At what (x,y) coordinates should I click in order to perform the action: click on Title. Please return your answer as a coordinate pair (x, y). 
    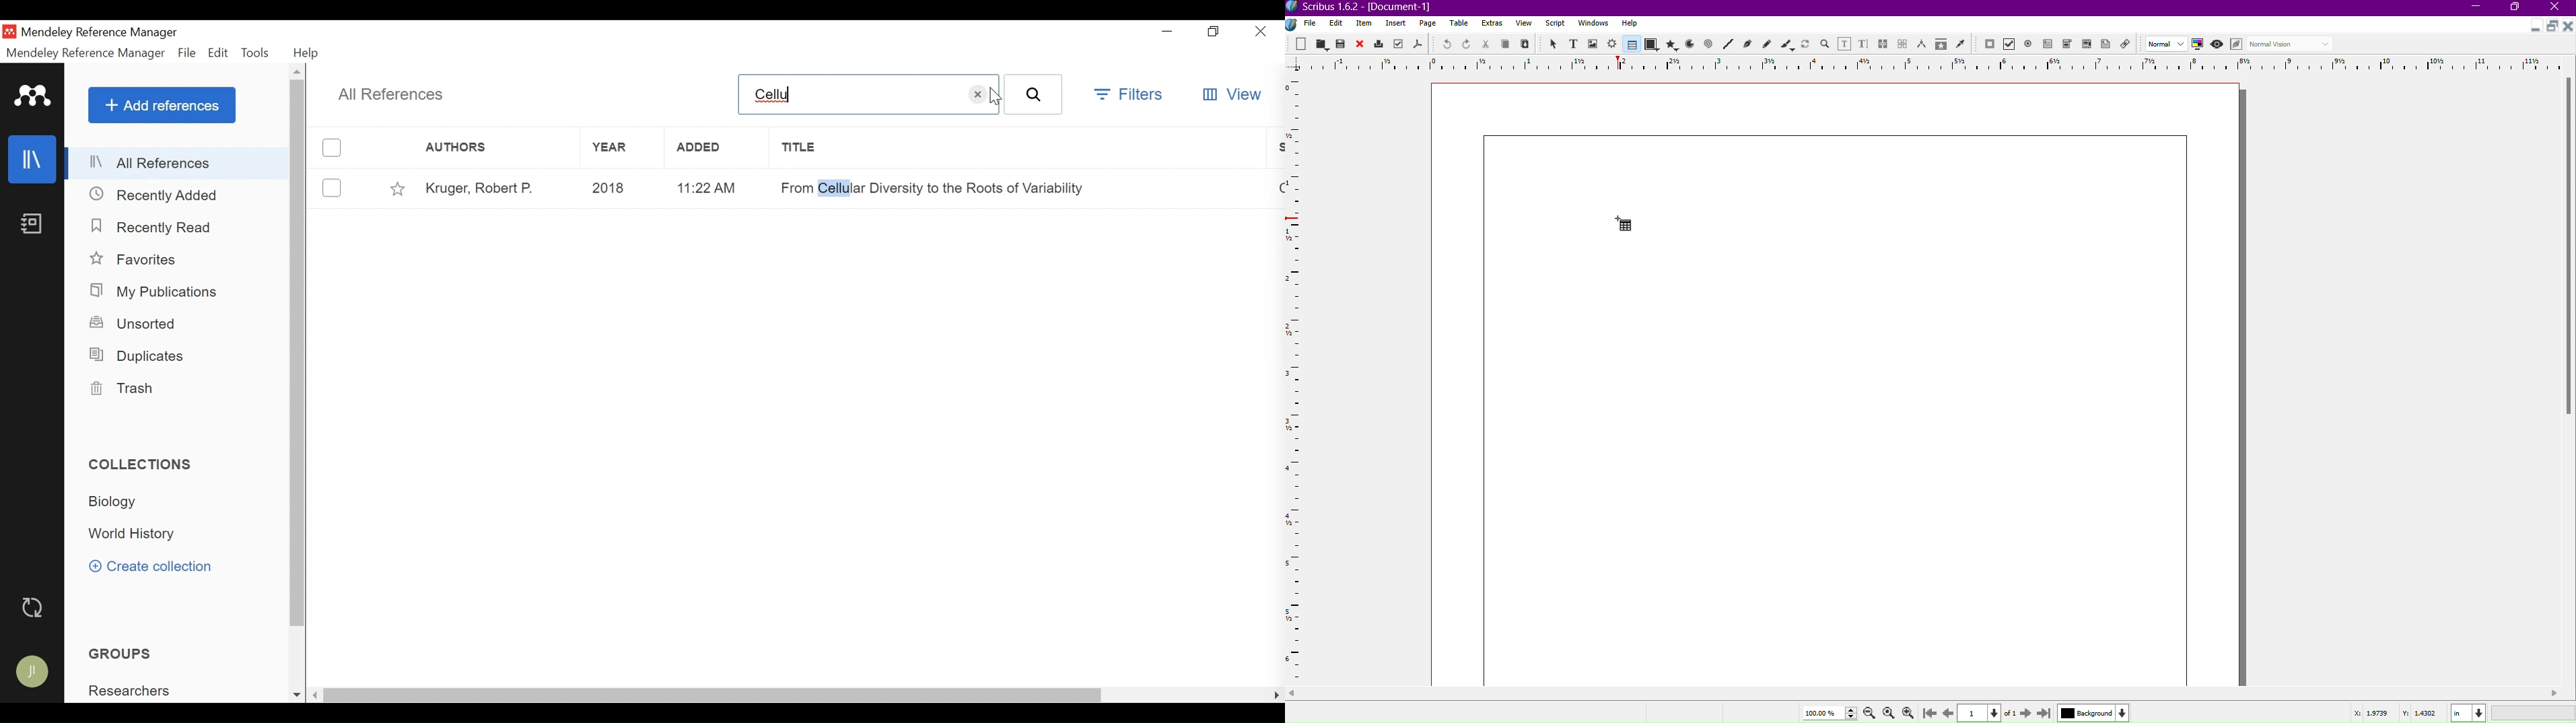
    Looking at the image, I should click on (1017, 148).